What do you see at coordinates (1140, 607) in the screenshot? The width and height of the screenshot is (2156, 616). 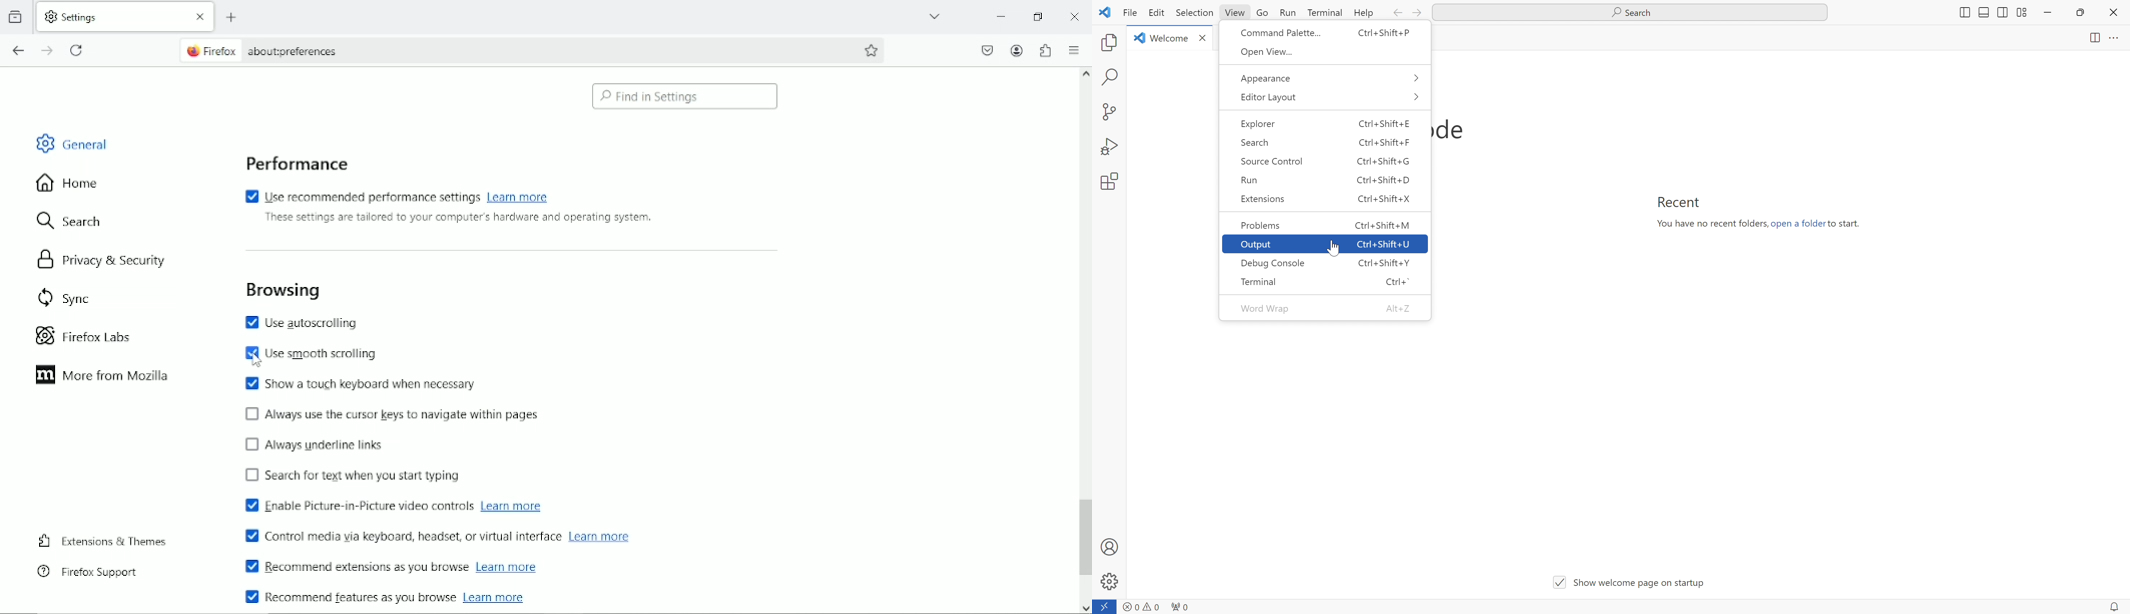 I see `errors` at bounding box center [1140, 607].